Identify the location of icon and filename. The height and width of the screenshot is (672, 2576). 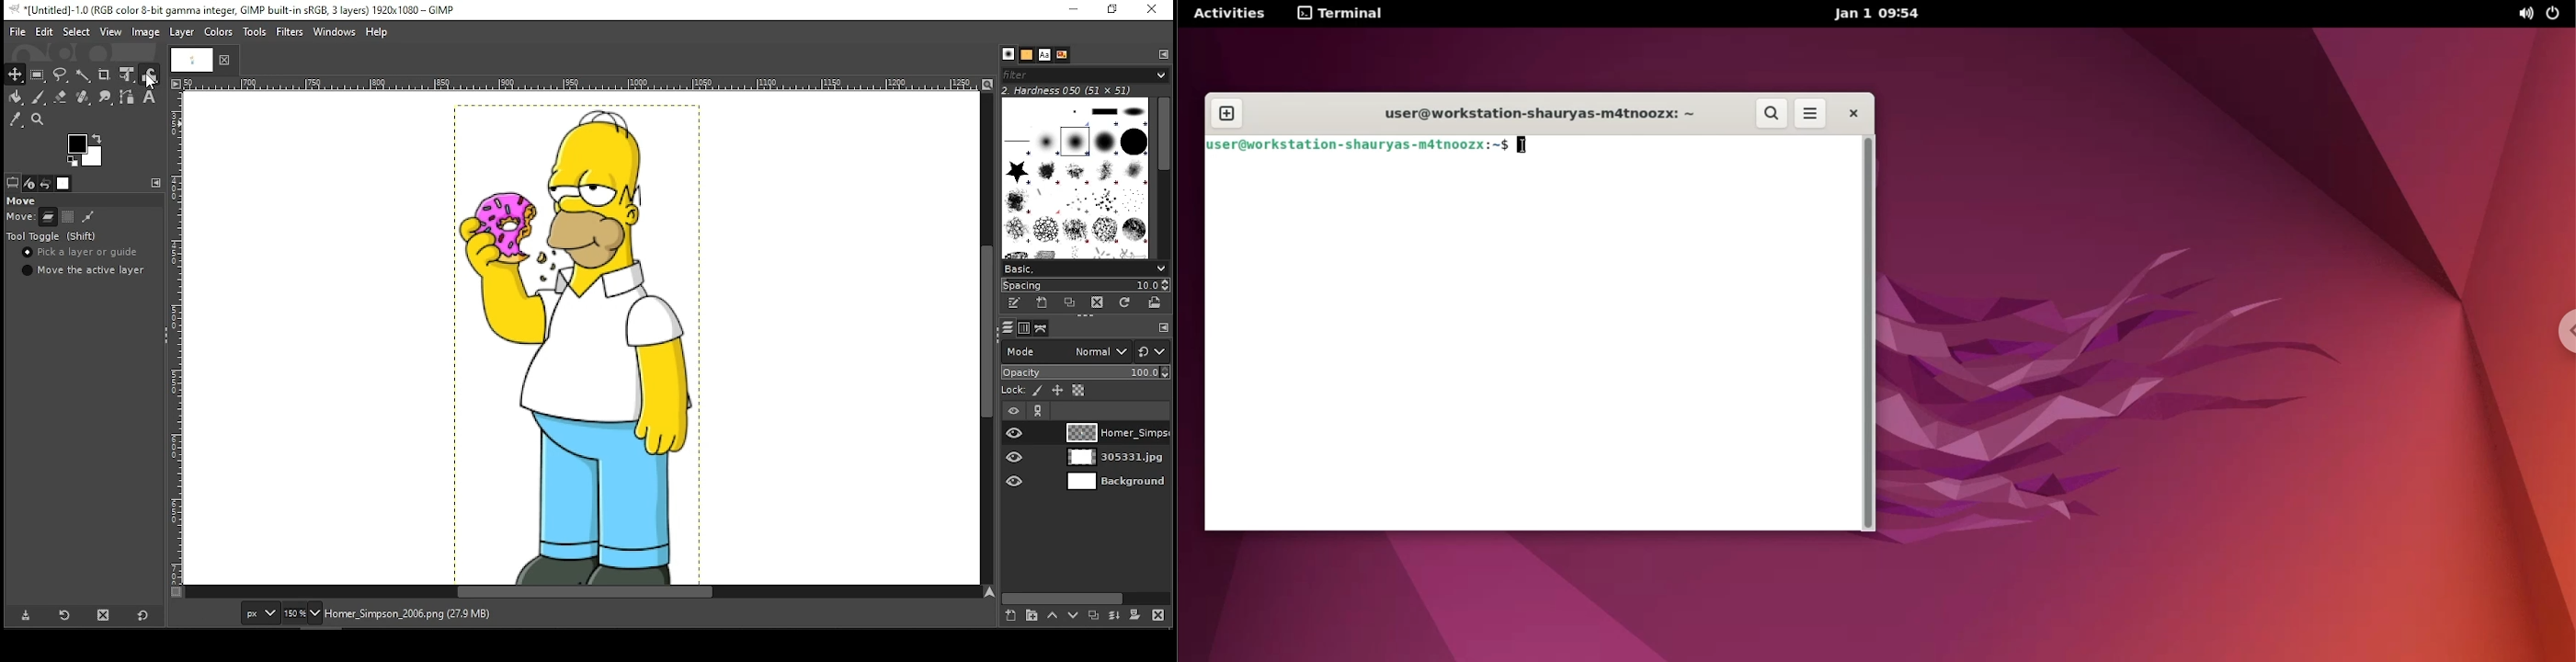
(236, 9).